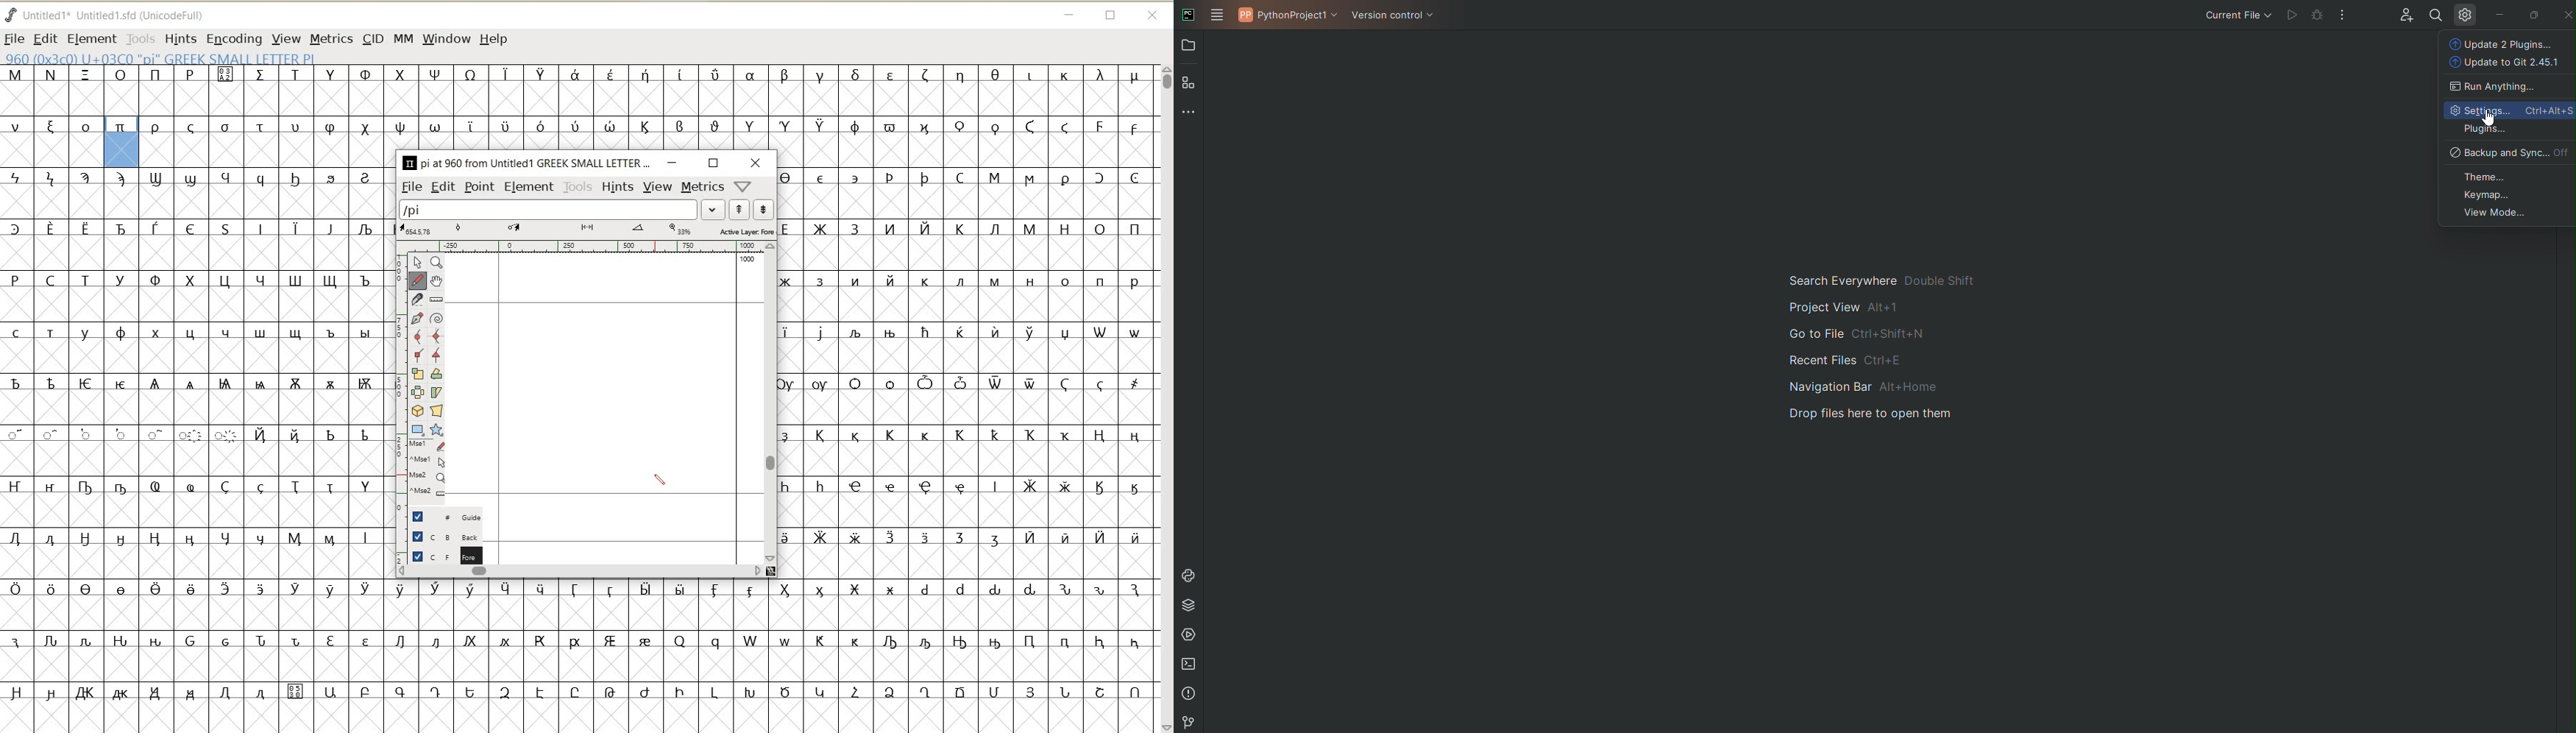 Image resolution: width=2576 pixels, height=756 pixels. I want to click on navigation bar, so click(1863, 388).